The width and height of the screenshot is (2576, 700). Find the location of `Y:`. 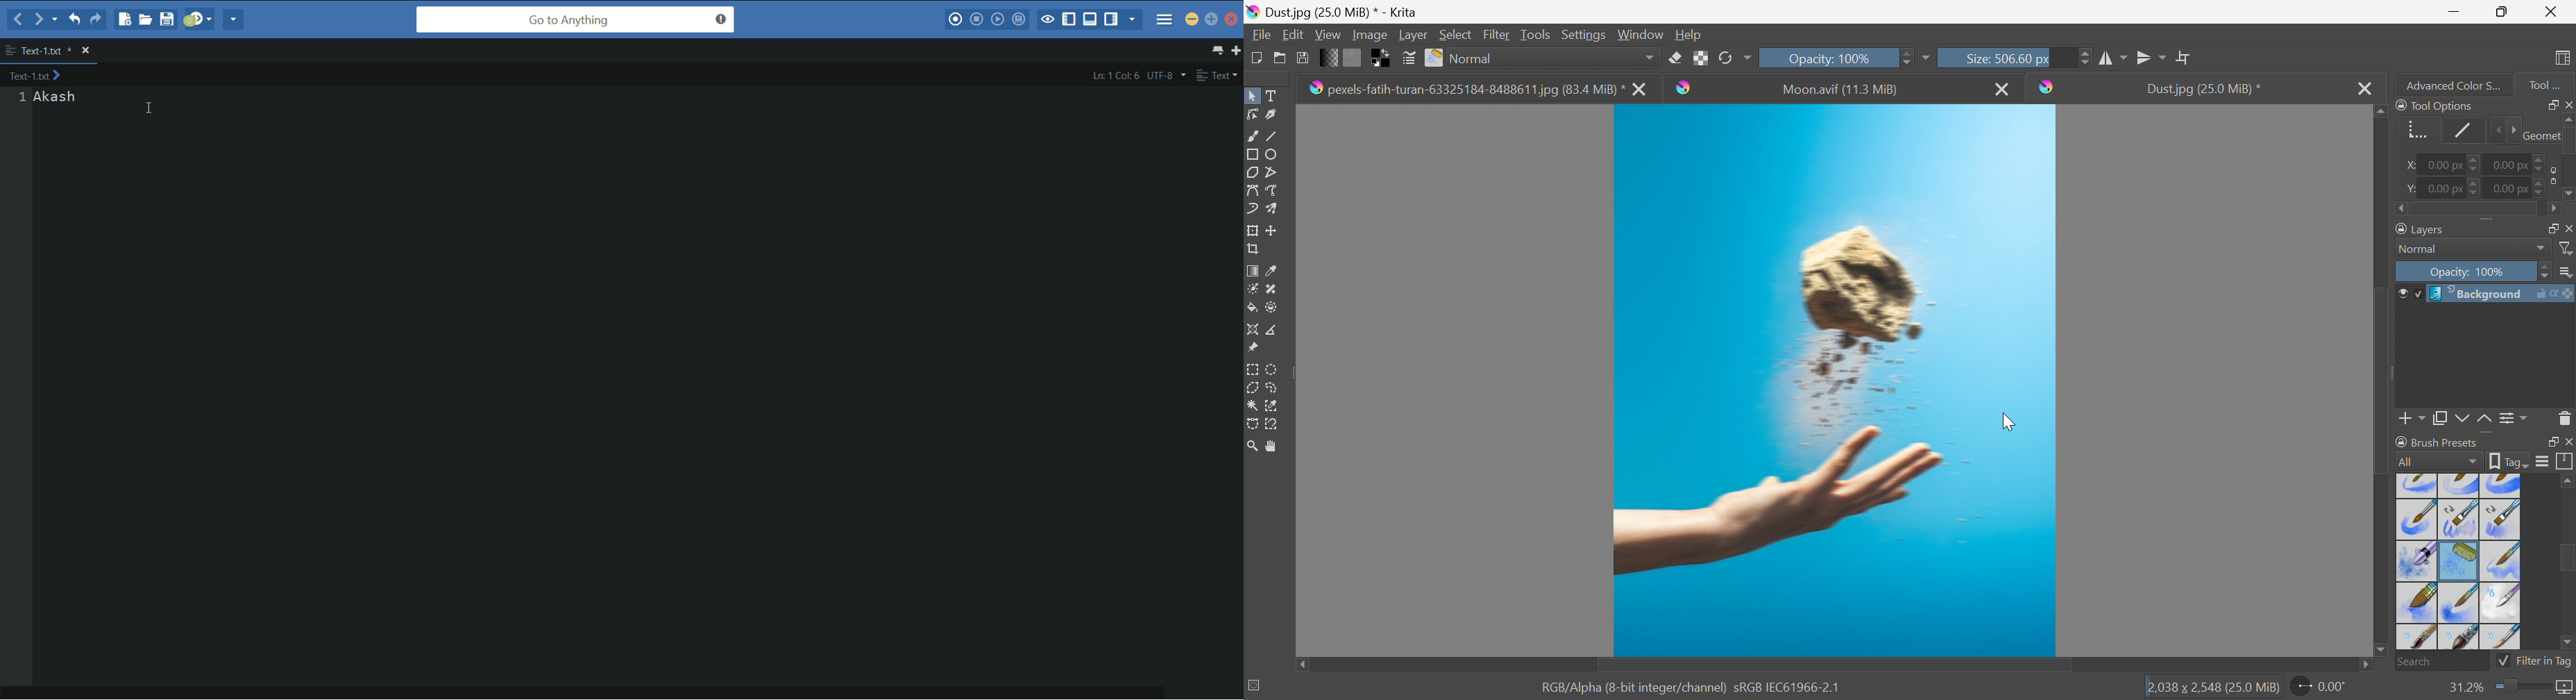

Y: is located at coordinates (2409, 188).